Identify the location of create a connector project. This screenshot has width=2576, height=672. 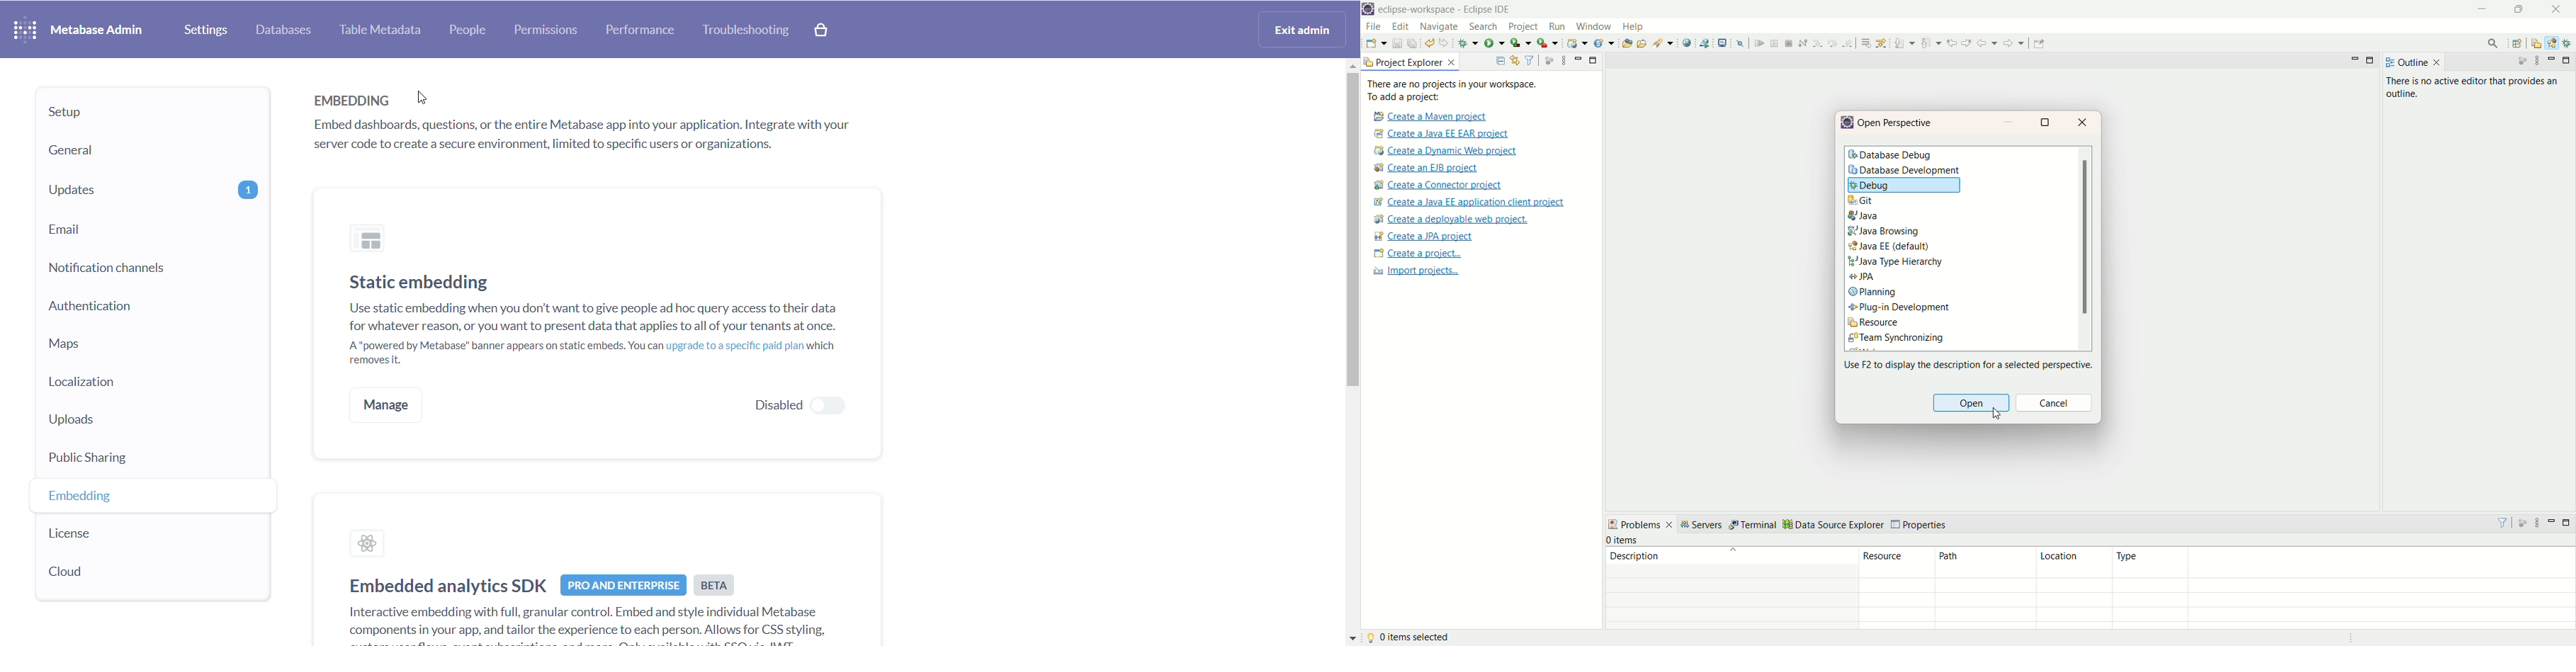
(1438, 187).